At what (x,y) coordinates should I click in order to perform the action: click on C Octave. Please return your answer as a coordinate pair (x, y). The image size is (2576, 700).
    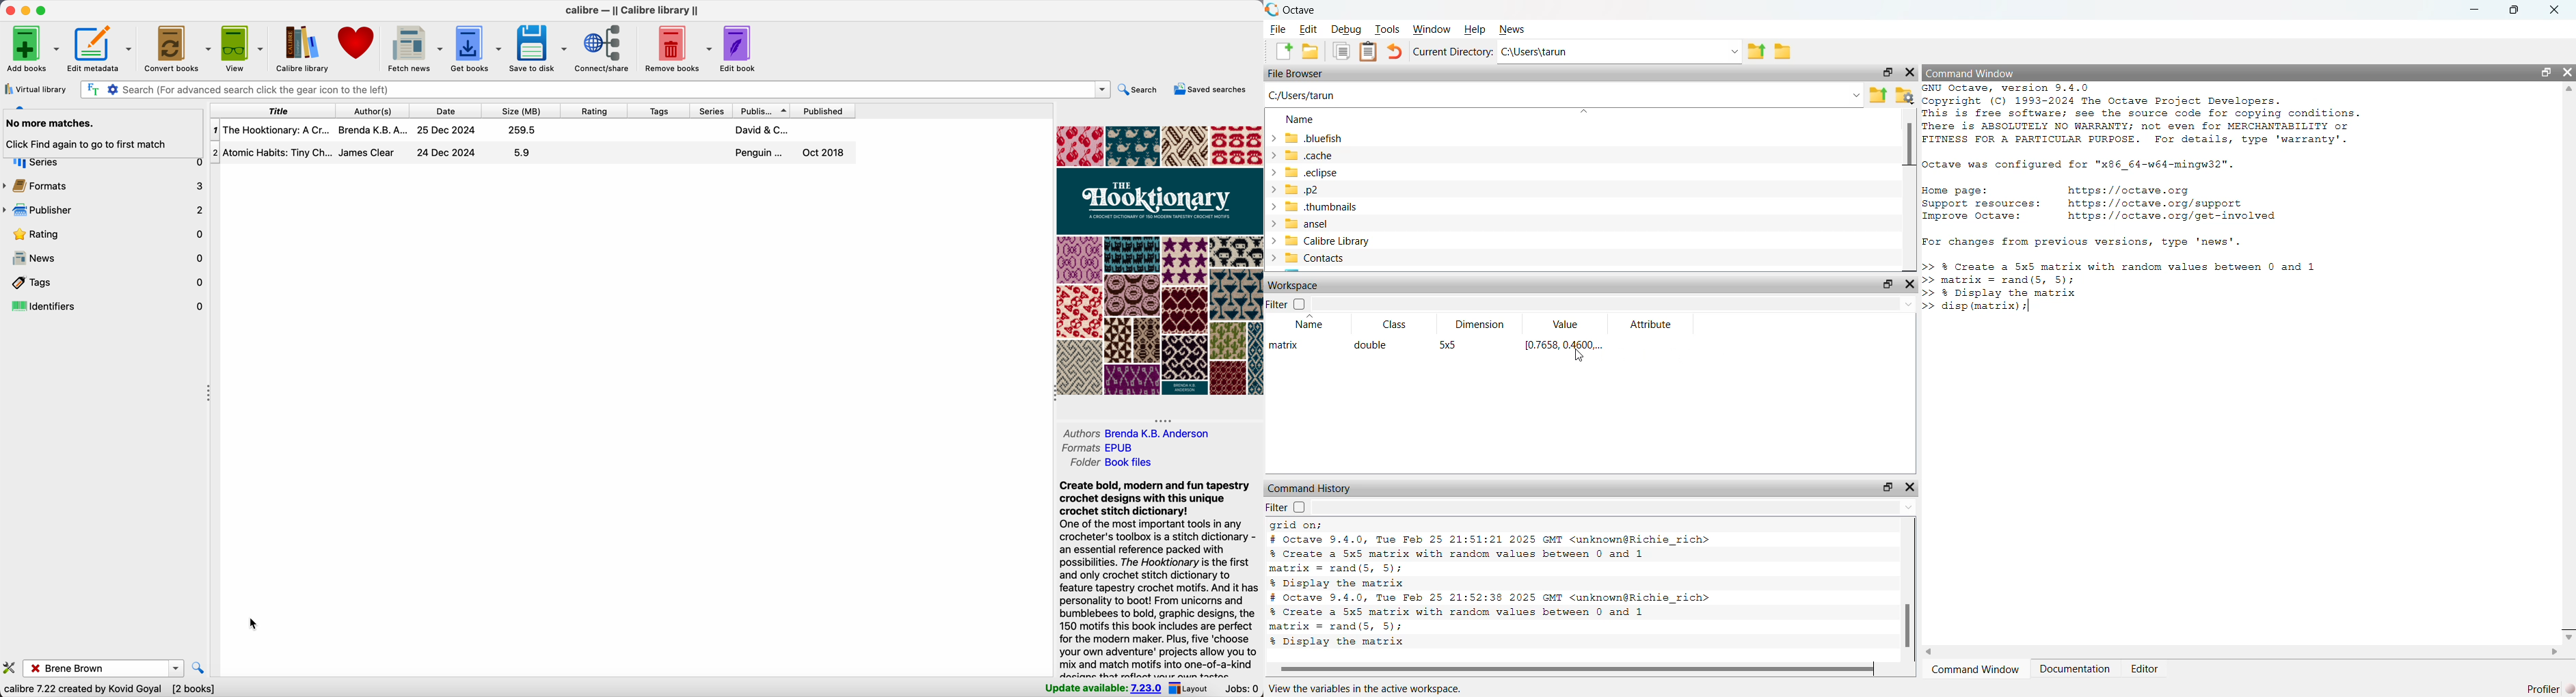
    Looking at the image, I should click on (1300, 9).